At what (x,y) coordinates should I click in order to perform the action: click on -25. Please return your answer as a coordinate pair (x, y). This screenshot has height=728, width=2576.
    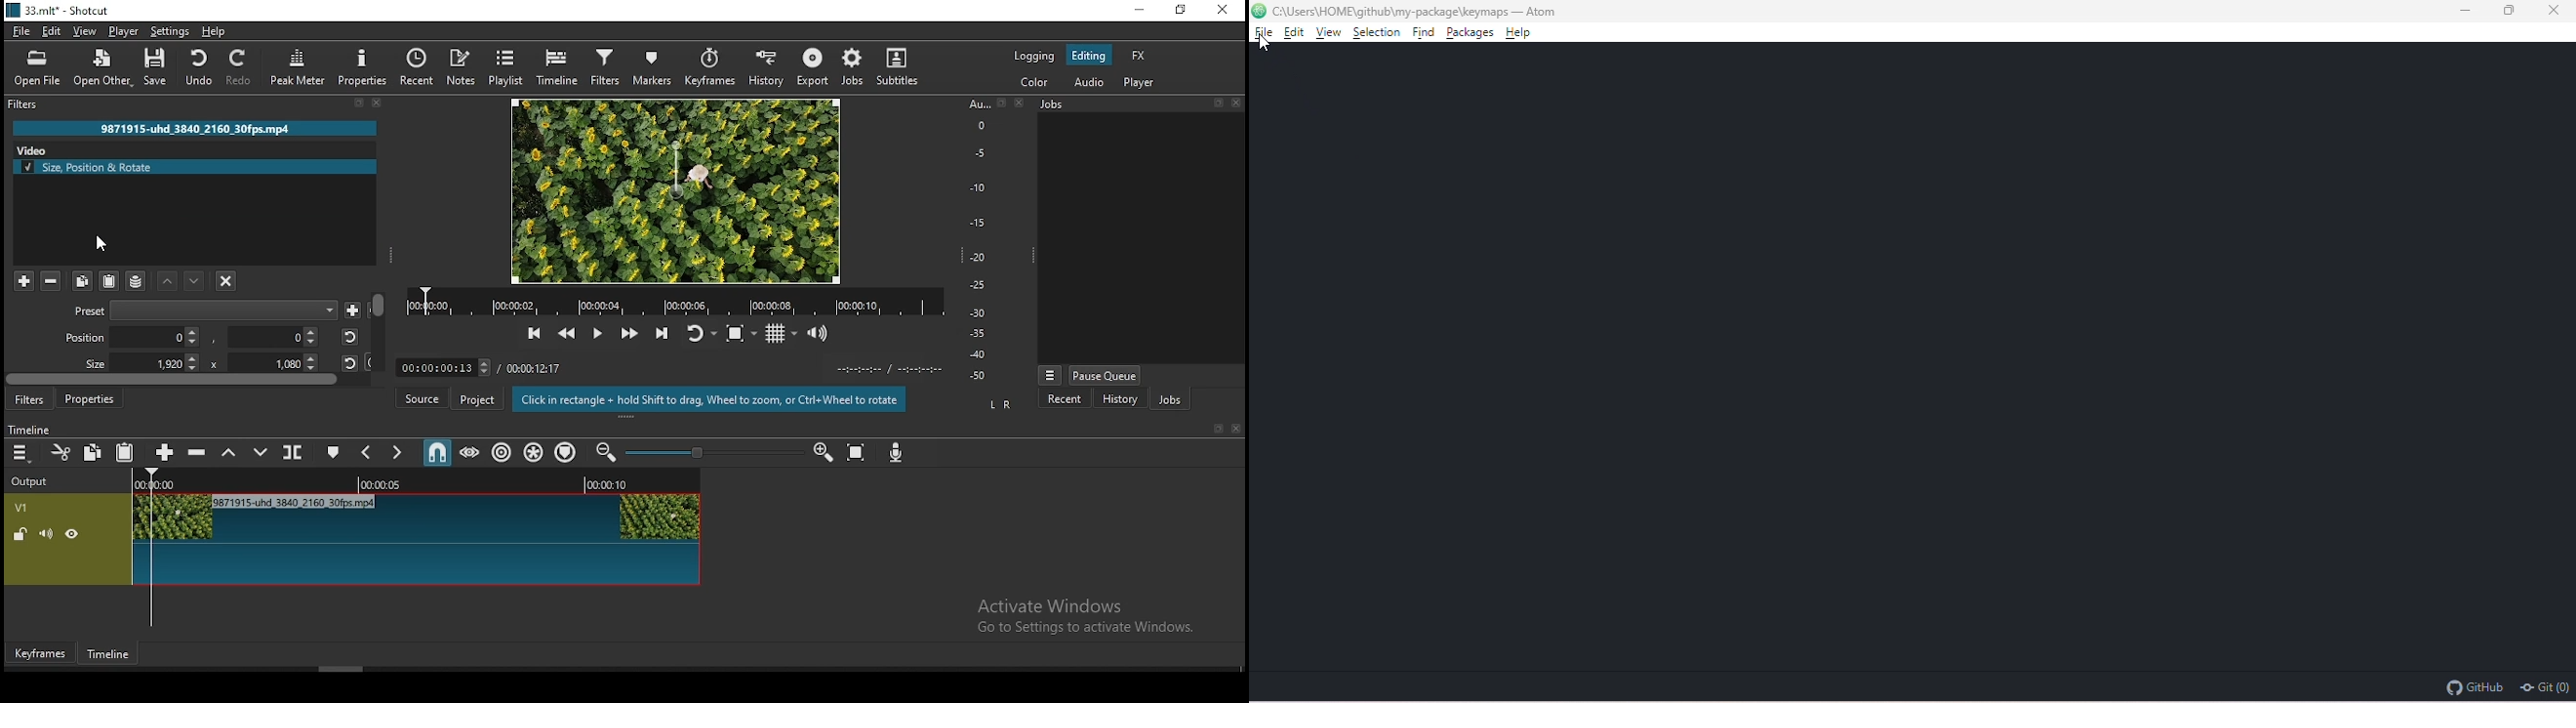
    Looking at the image, I should click on (976, 284).